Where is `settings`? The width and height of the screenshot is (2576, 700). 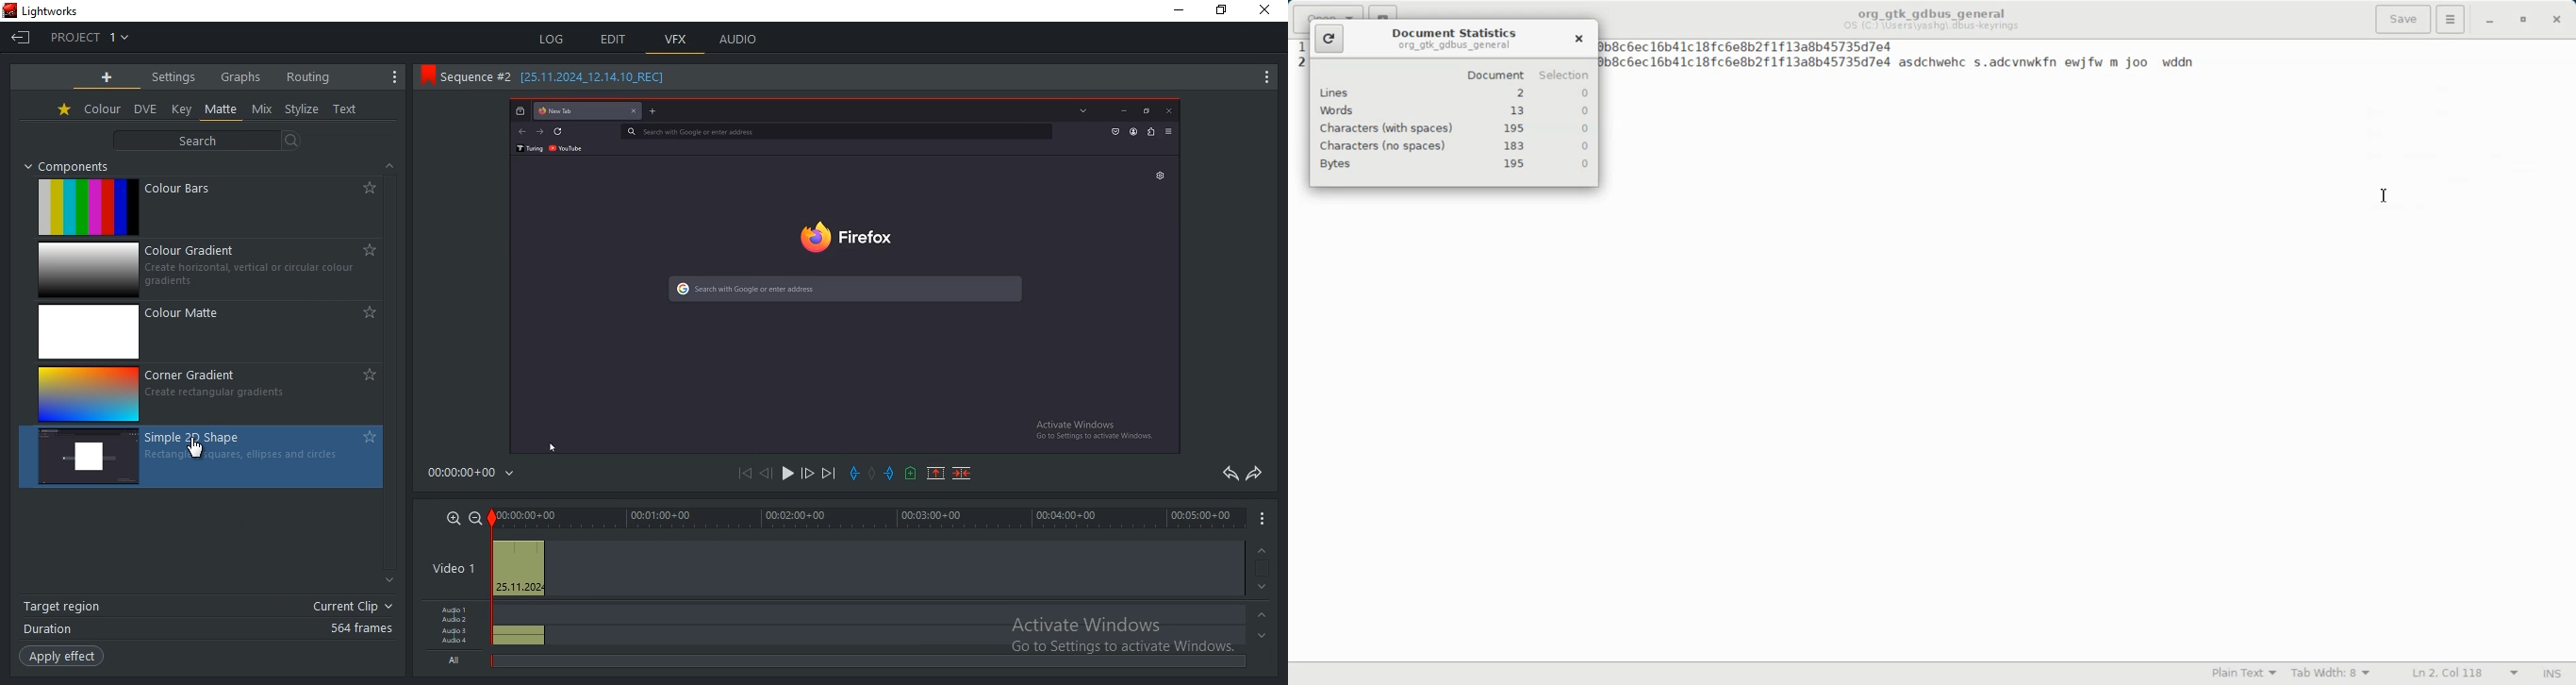
settings is located at coordinates (173, 76).